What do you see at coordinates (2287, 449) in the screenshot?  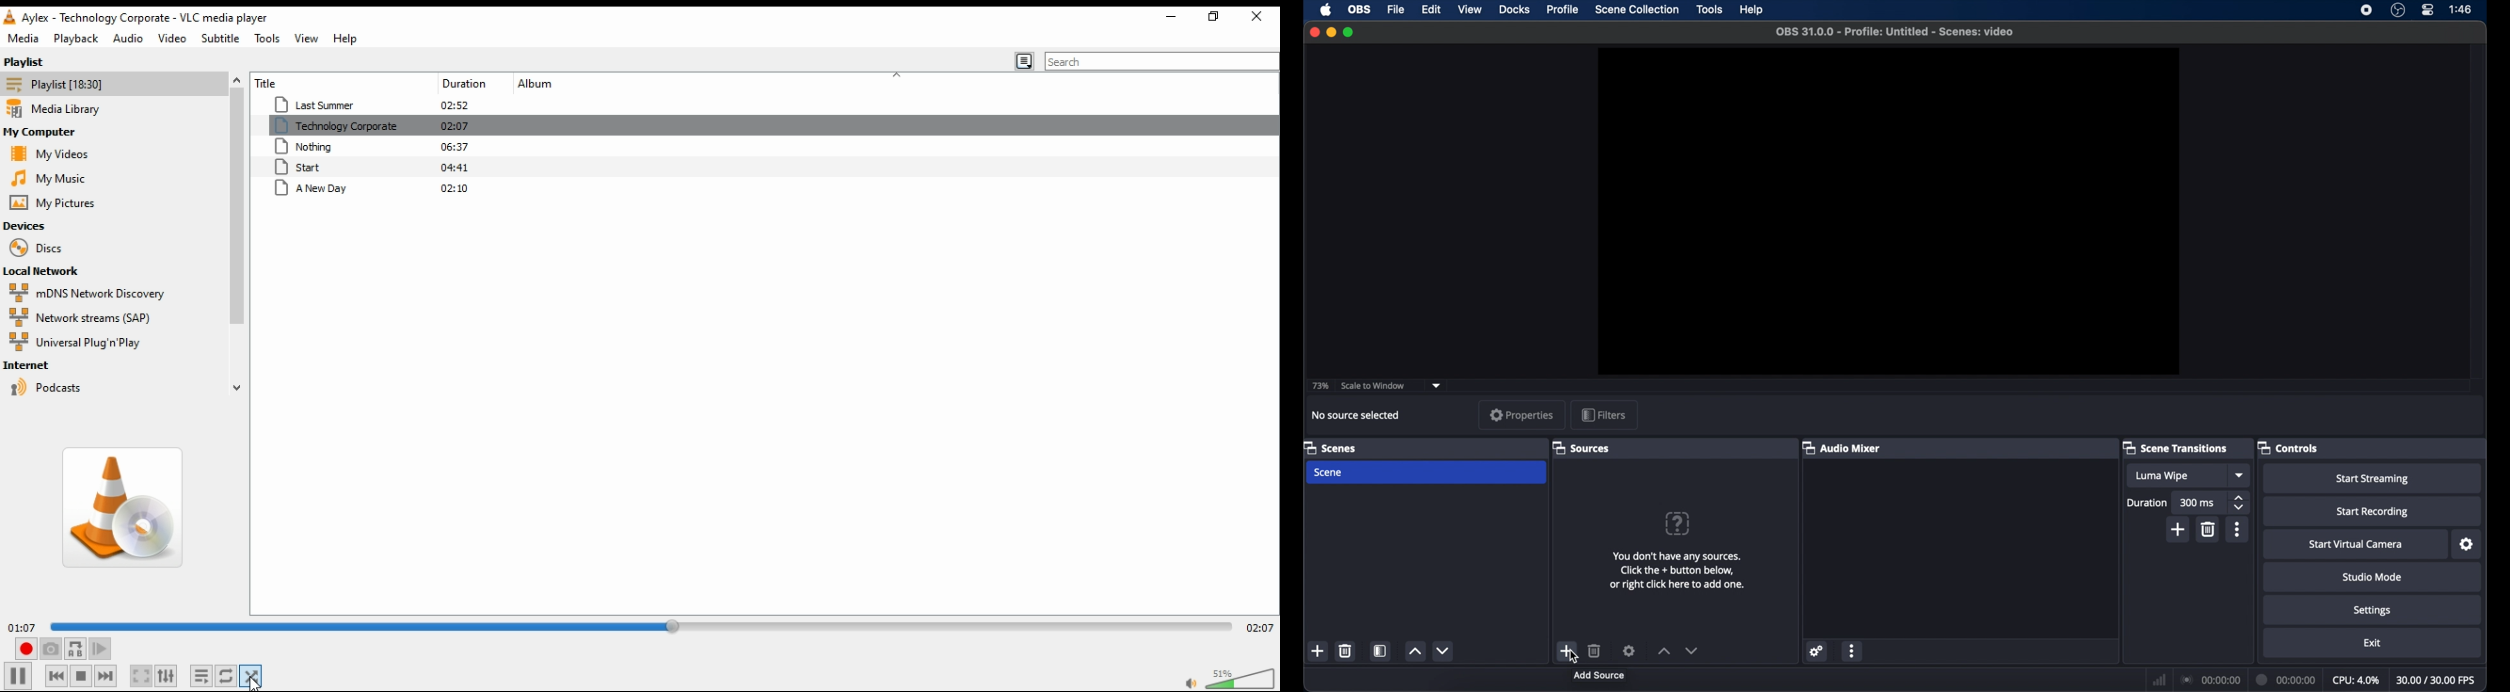 I see `controls` at bounding box center [2287, 449].